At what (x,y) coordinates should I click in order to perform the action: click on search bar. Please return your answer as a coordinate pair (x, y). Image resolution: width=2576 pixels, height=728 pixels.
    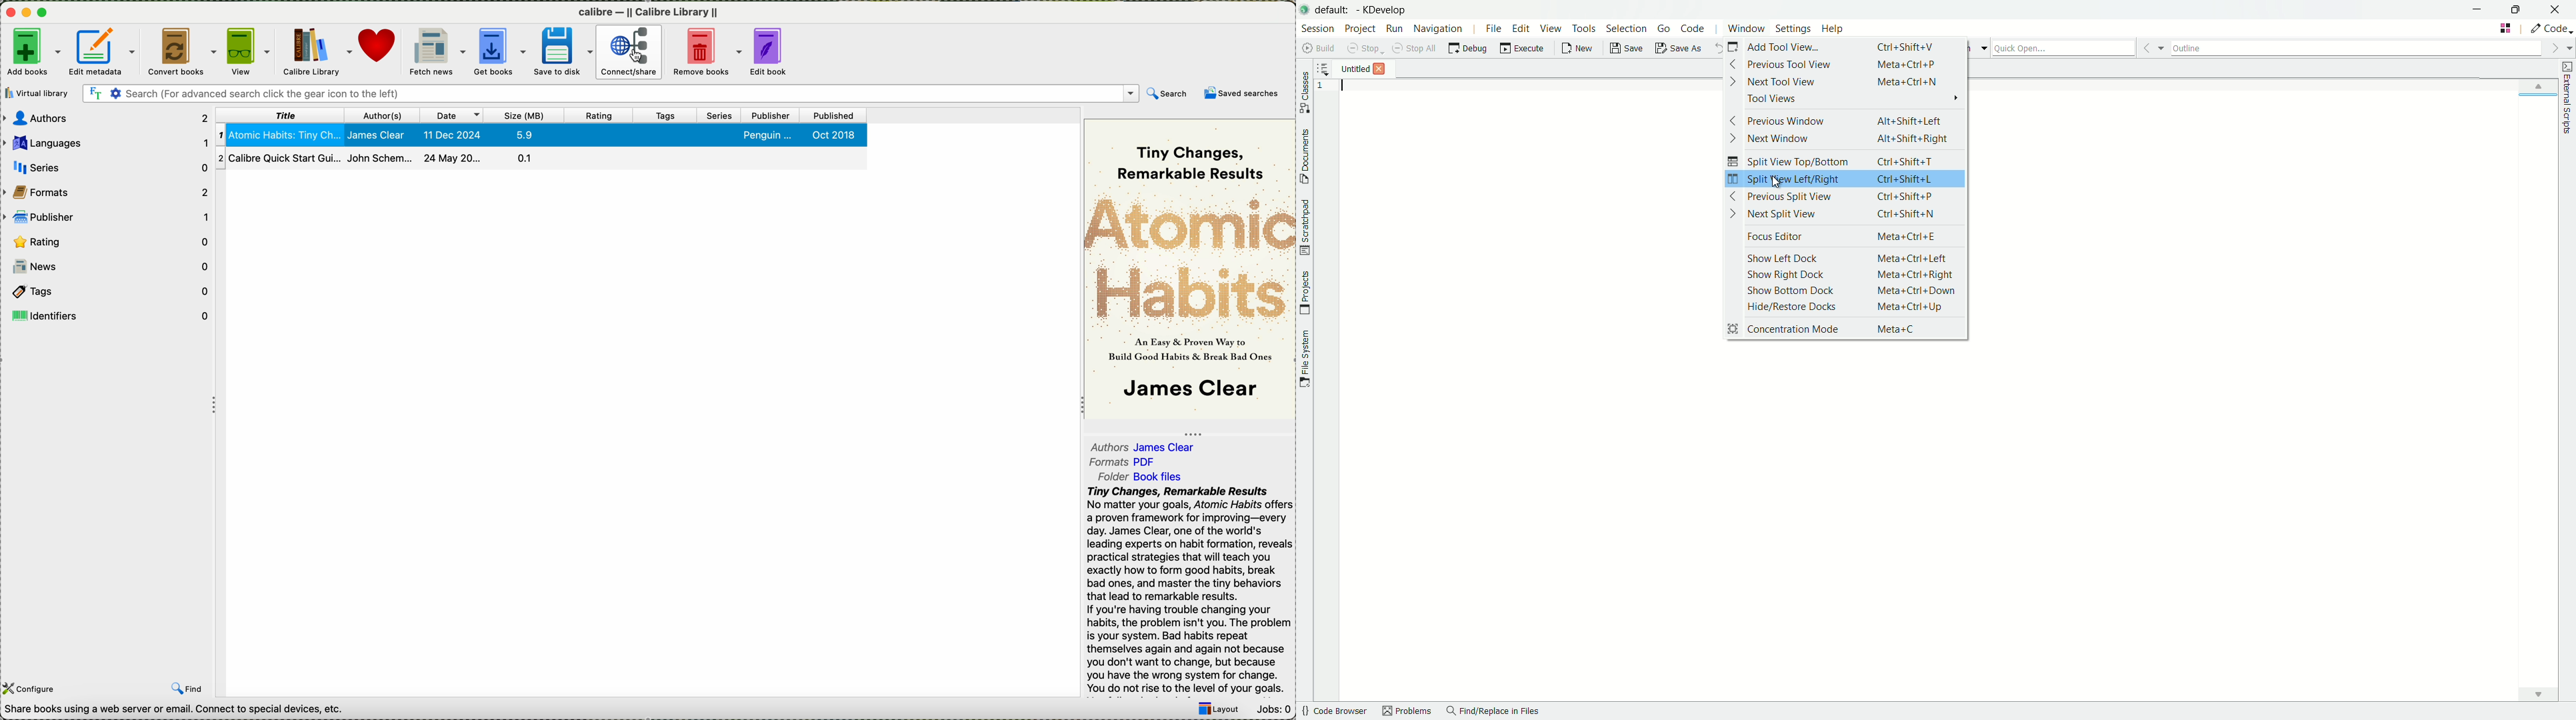
    Looking at the image, I should click on (634, 94).